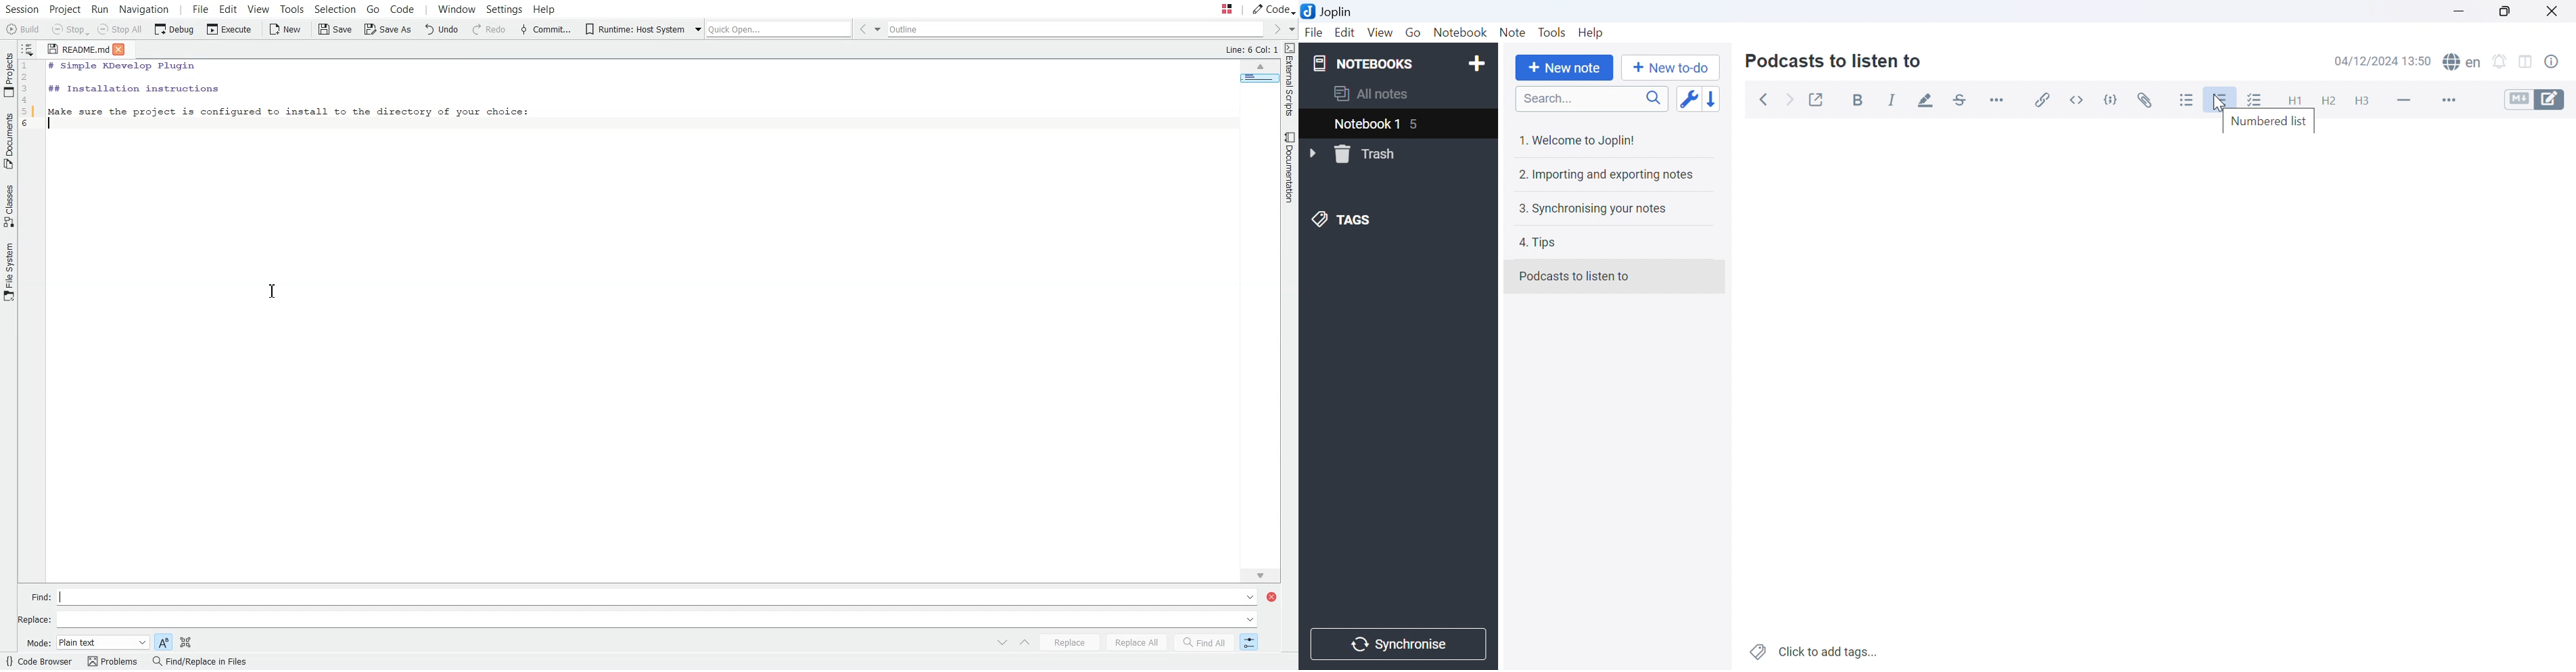  I want to click on Toggle editors, so click(2540, 99).